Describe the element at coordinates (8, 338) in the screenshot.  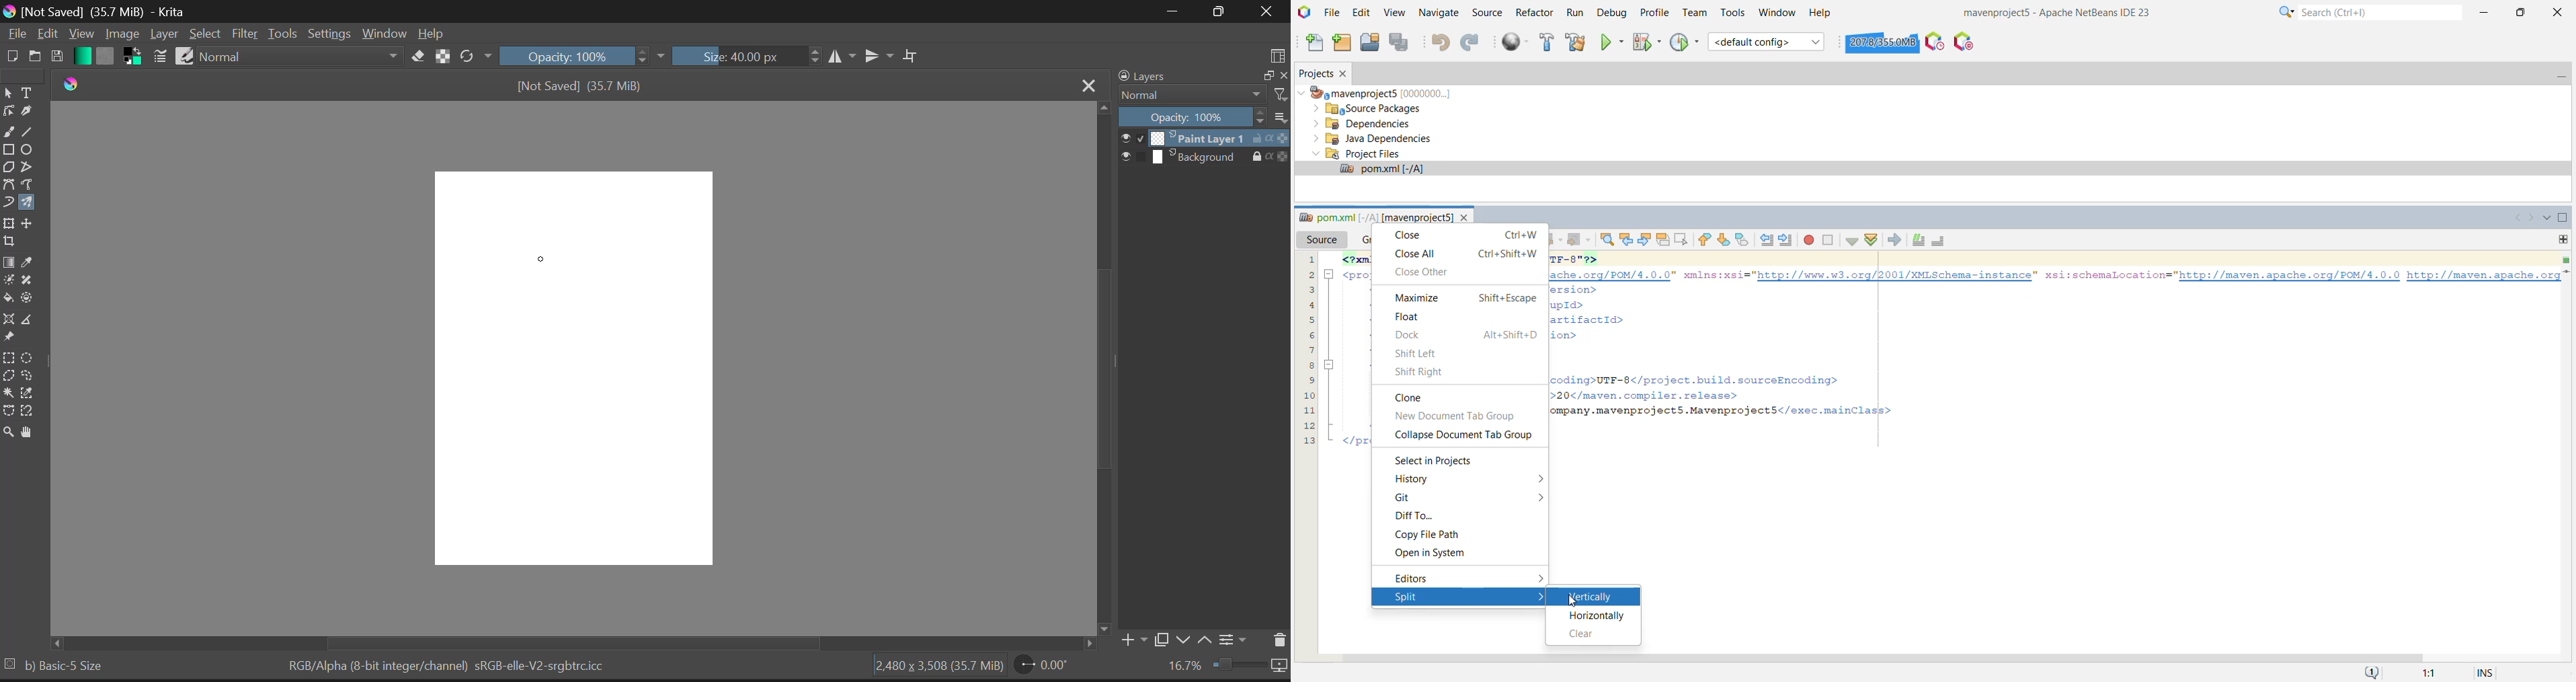
I see `Reference Images` at that location.